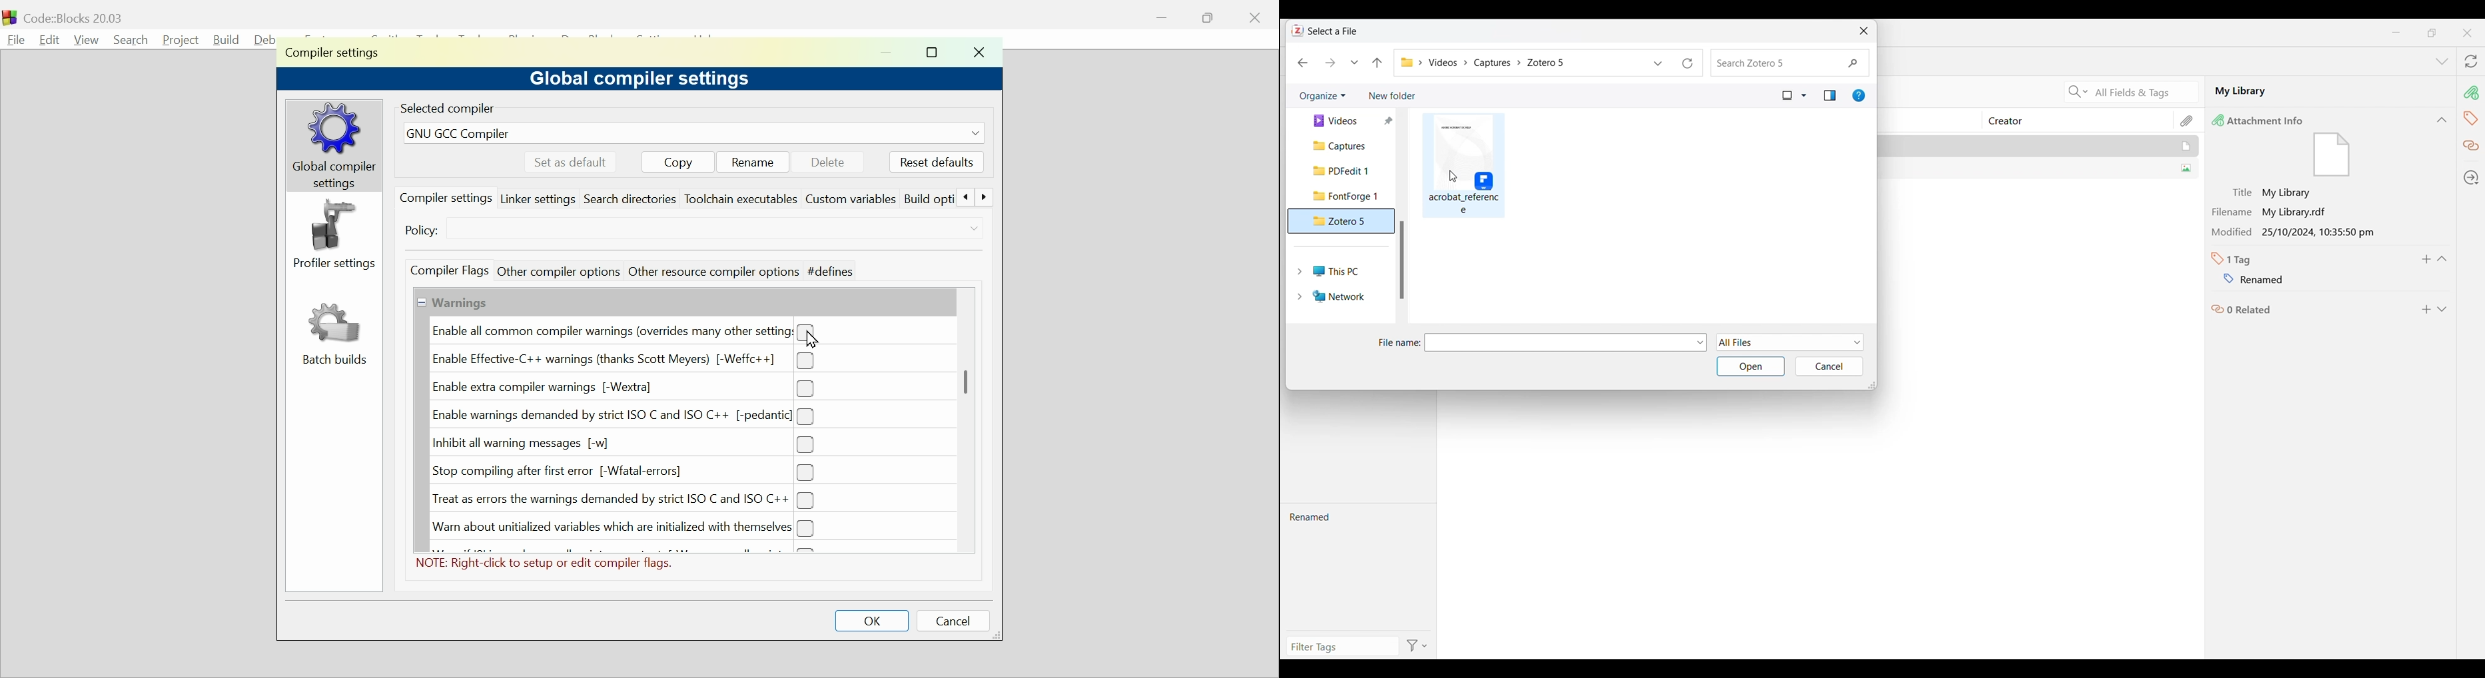  Describe the element at coordinates (977, 53) in the screenshot. I see `Close` at that location.